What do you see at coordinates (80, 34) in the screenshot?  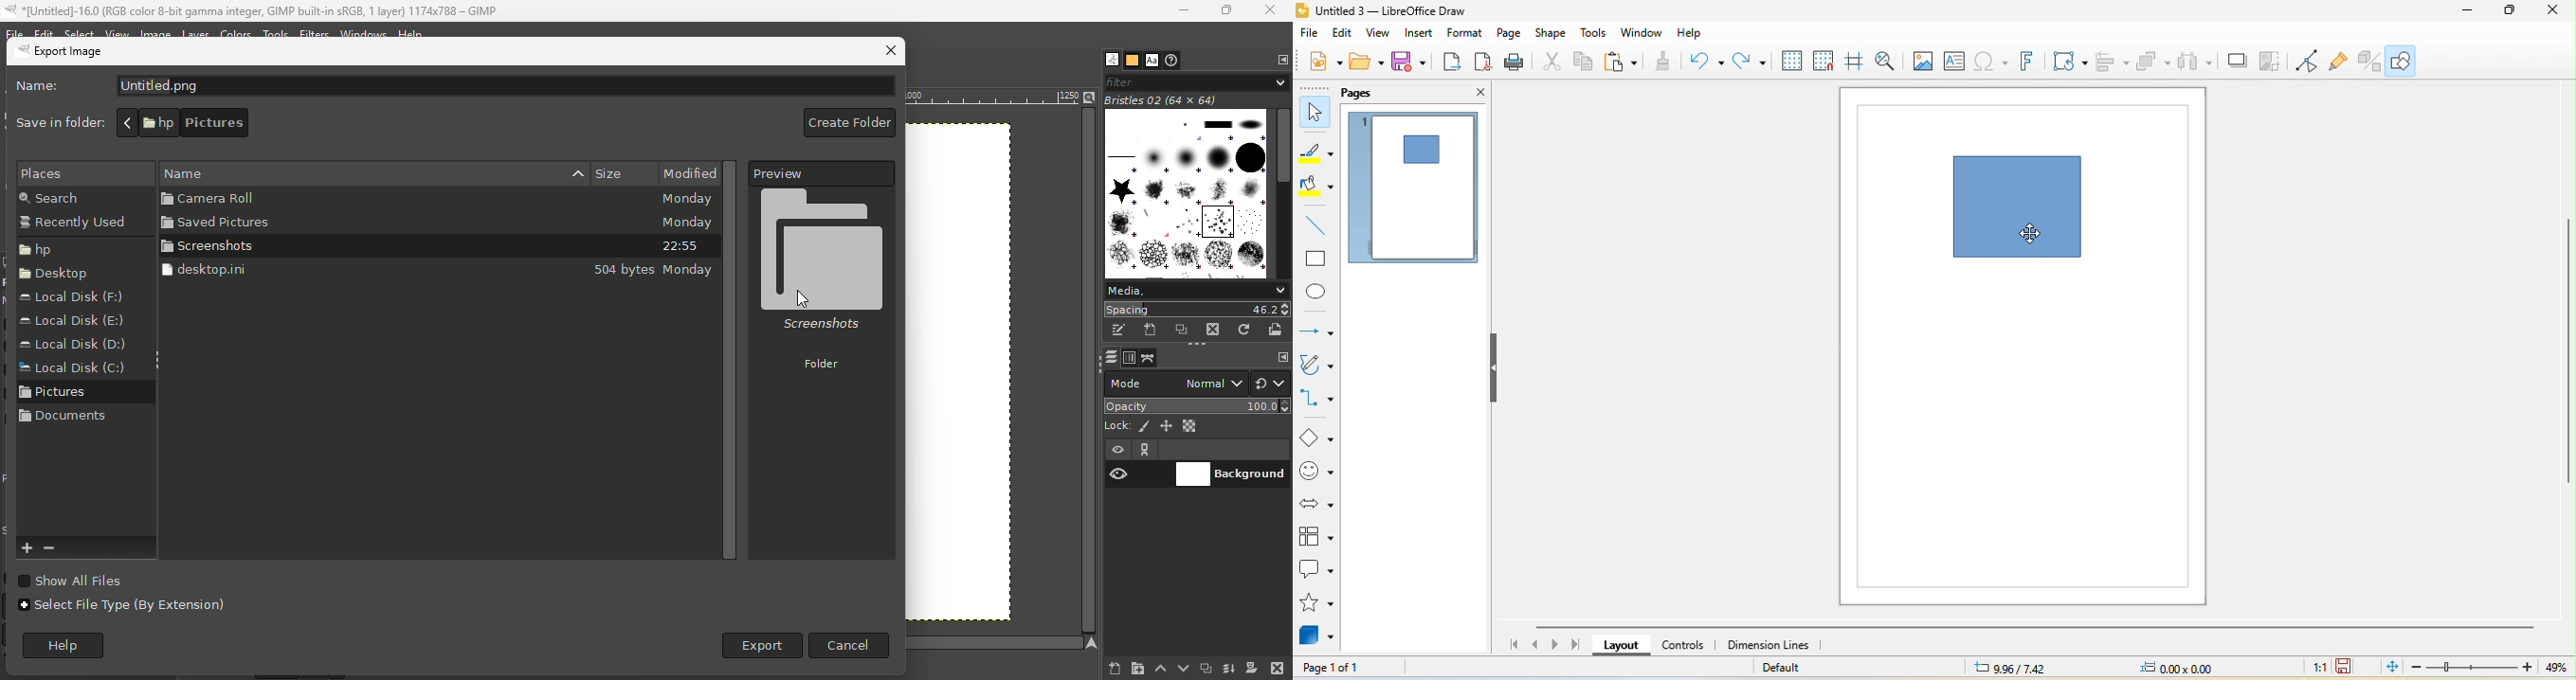 I see `Select` at bounding box center [80, 34].